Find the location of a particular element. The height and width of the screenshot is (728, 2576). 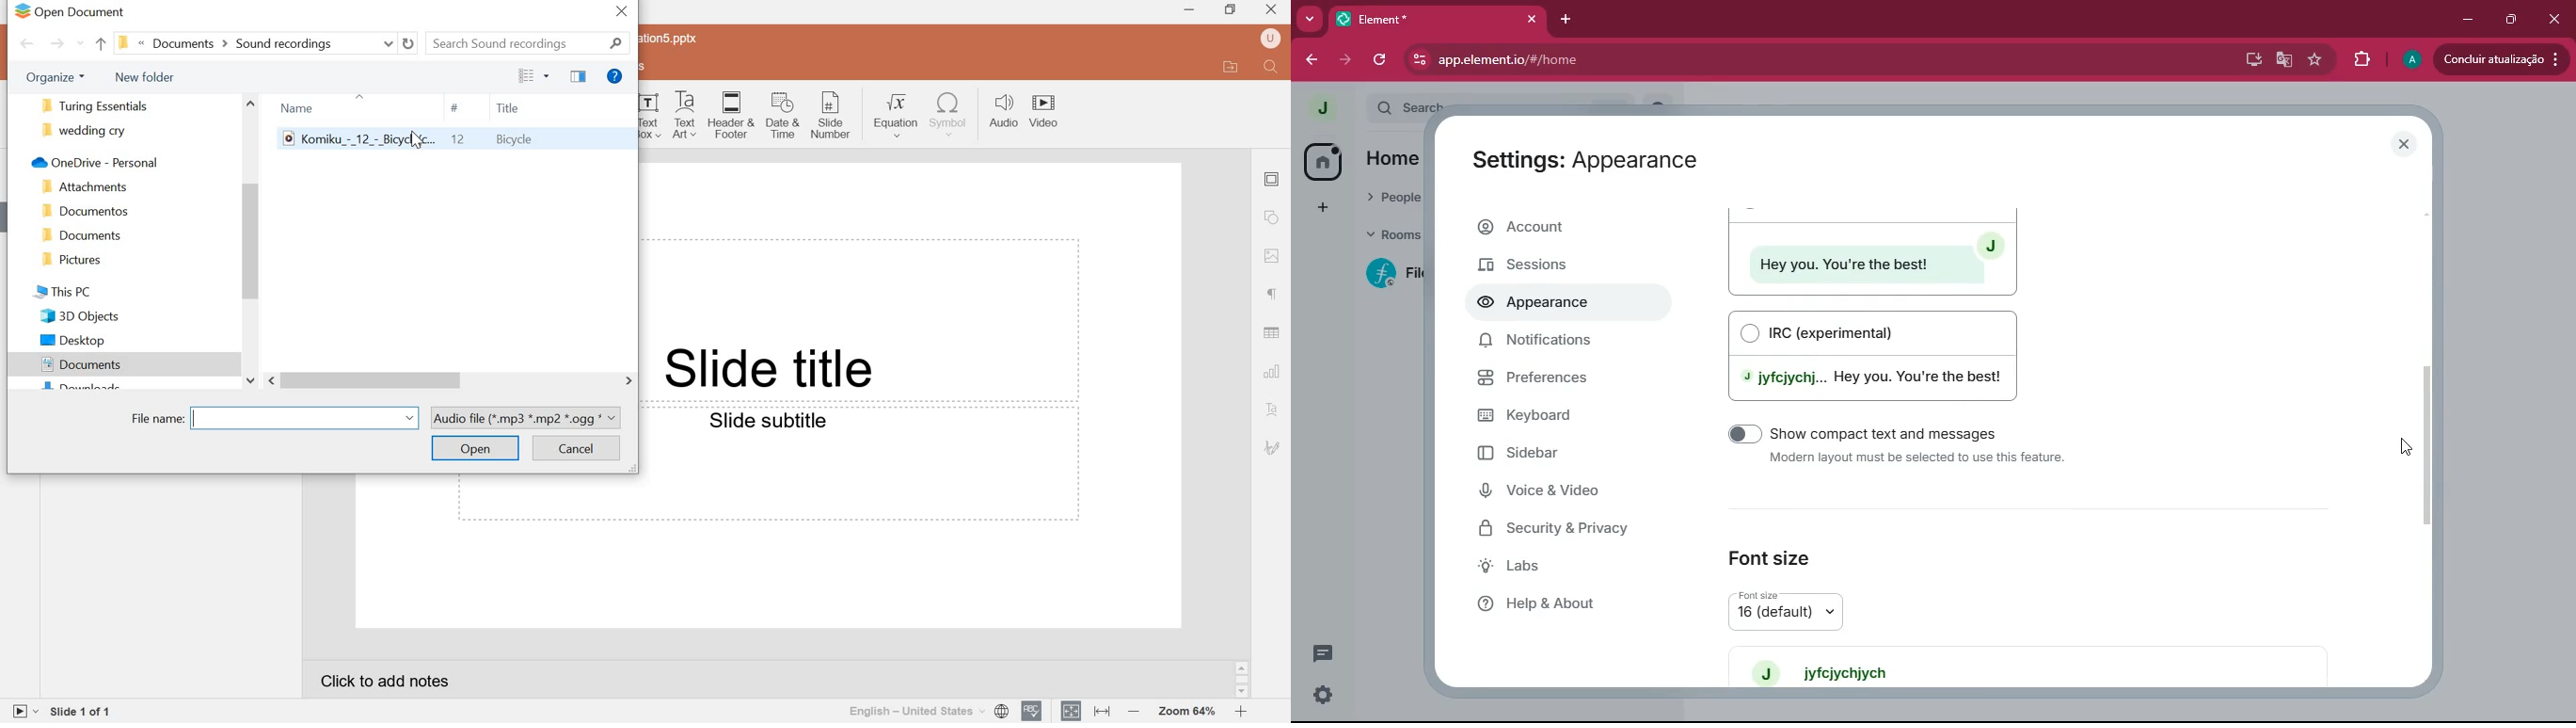

MINIMIZE is located at coordinates (1191, 11).